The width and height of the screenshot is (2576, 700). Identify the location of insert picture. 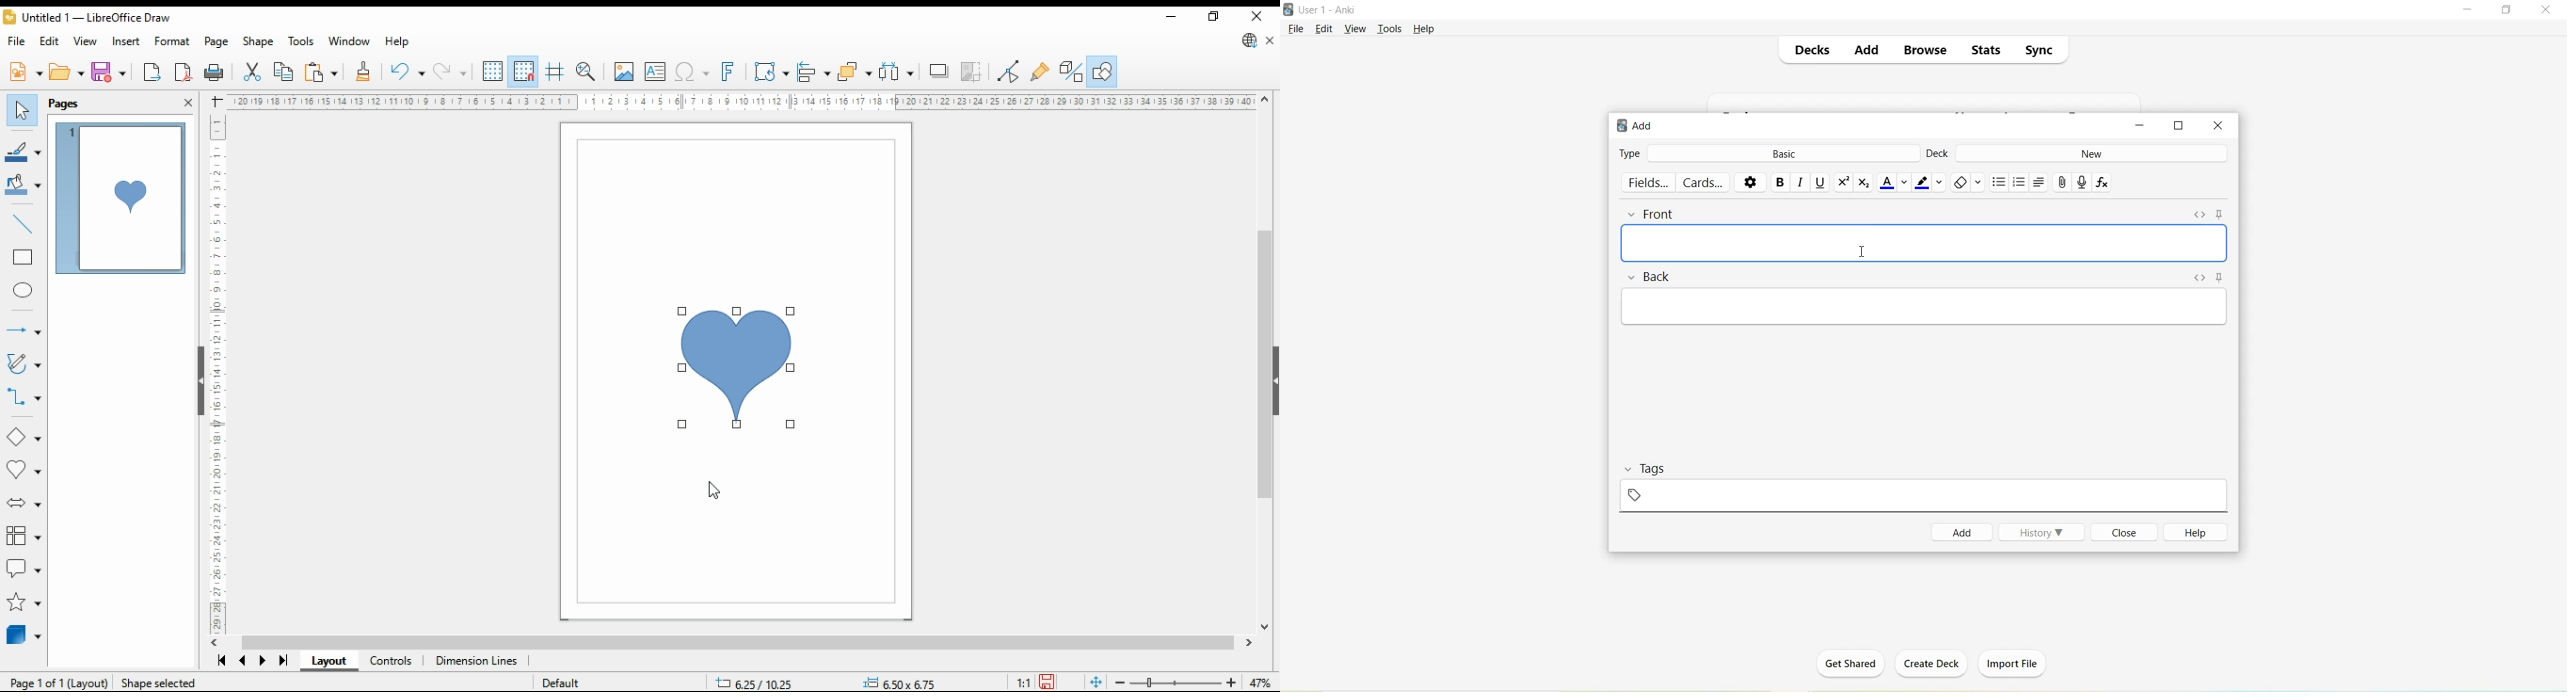
(623, 72).